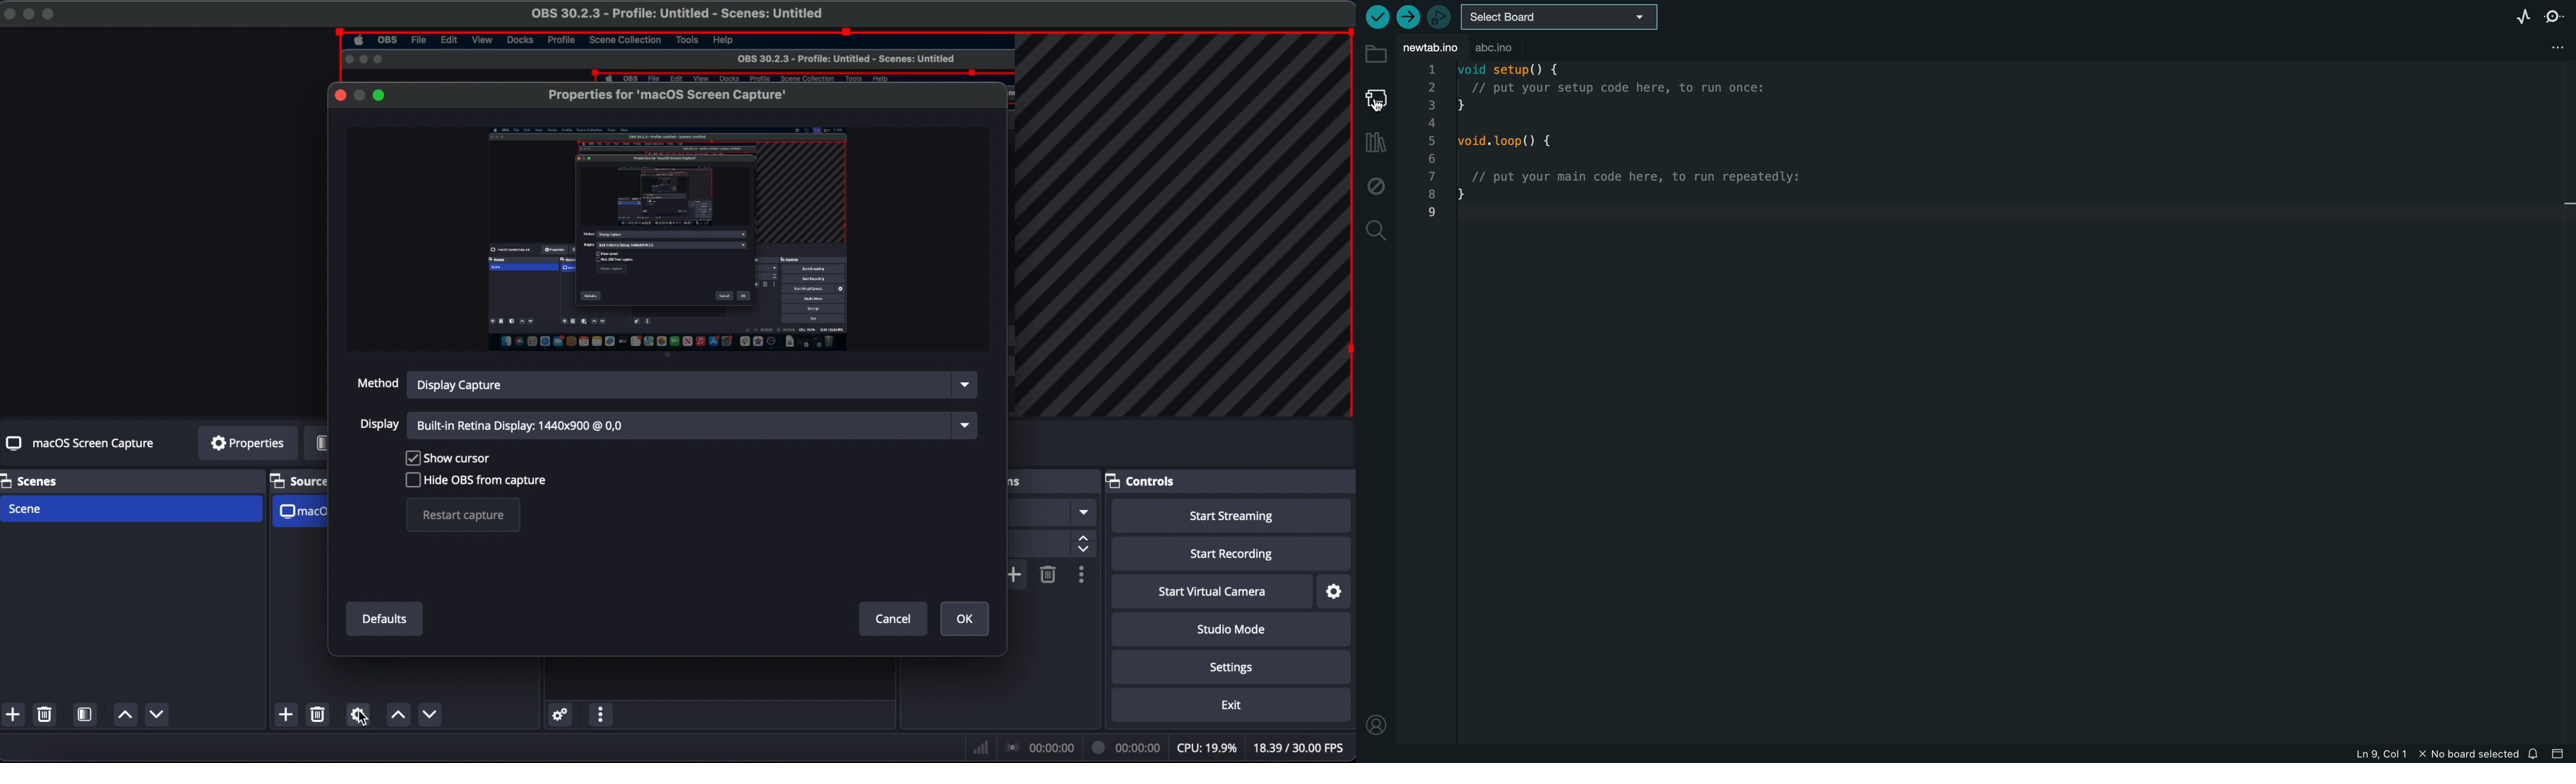 The height and width of the screenshot is (784, 2576). What do you see at coordinates (1208, 747) in the screenshot?
I see `CPU usage` at bounding box center [1208, 747].